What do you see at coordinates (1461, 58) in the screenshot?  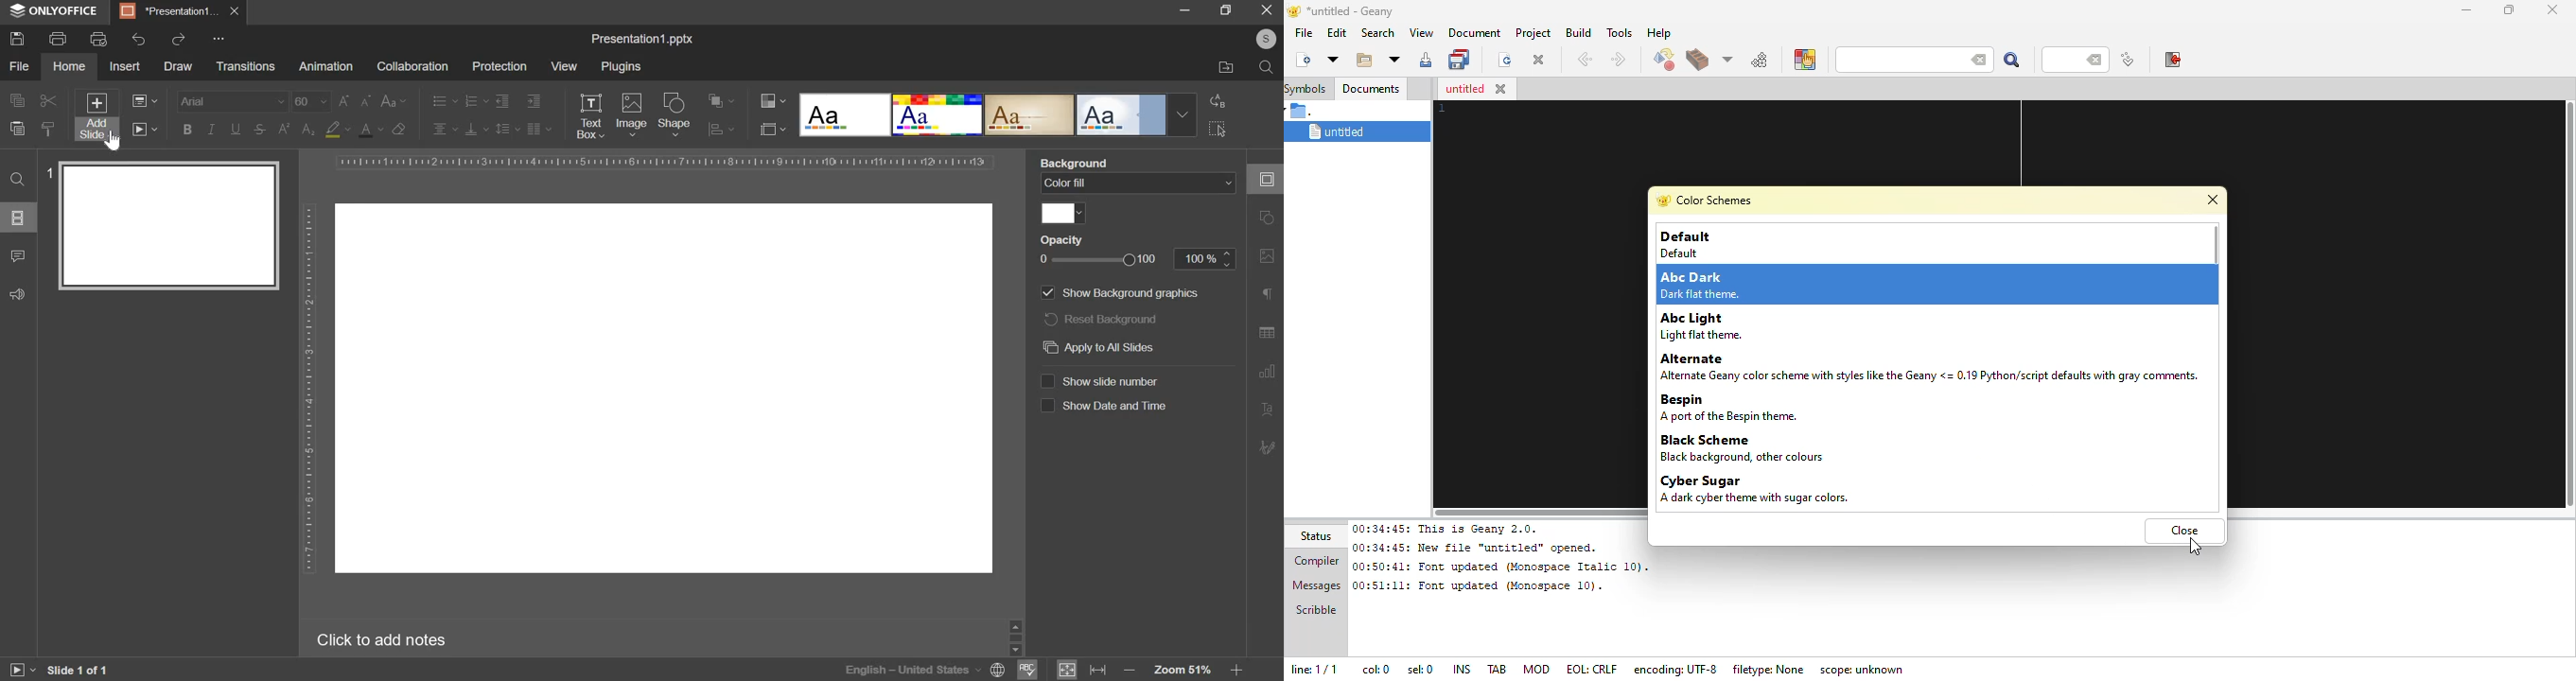 I see `save all` at bounding box center [1461, 58].